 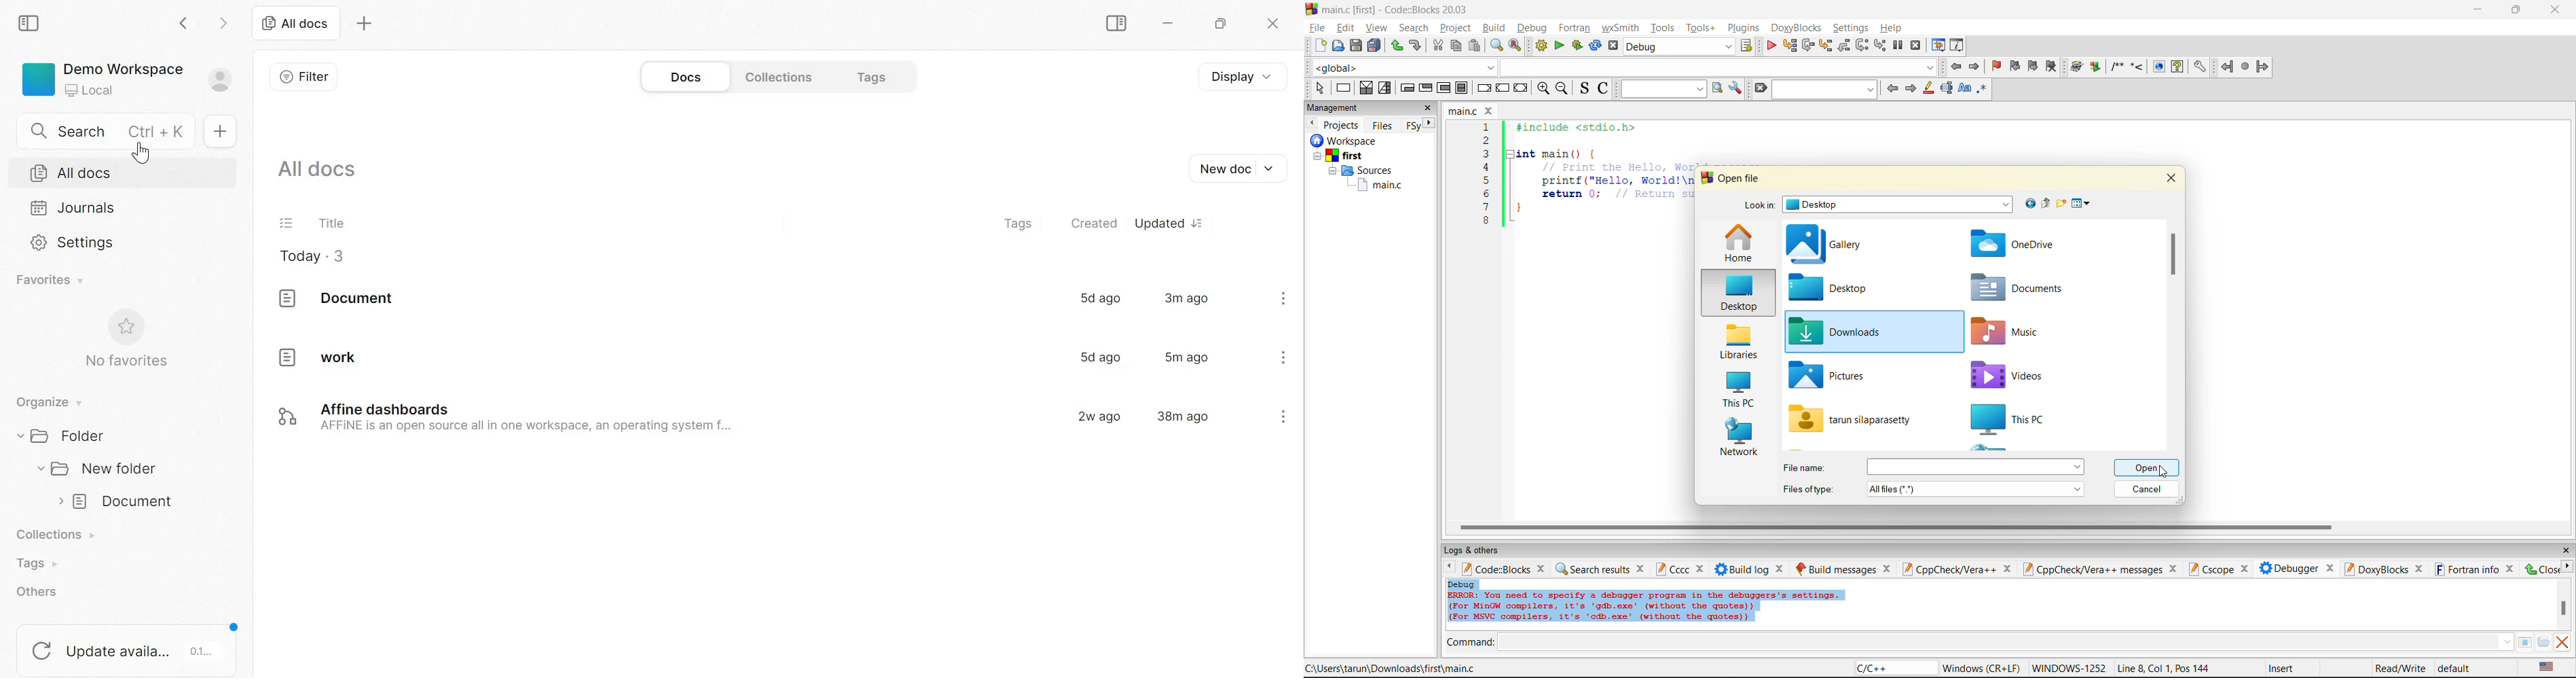 I want to click on folder name, so click(x=1900, y=204).